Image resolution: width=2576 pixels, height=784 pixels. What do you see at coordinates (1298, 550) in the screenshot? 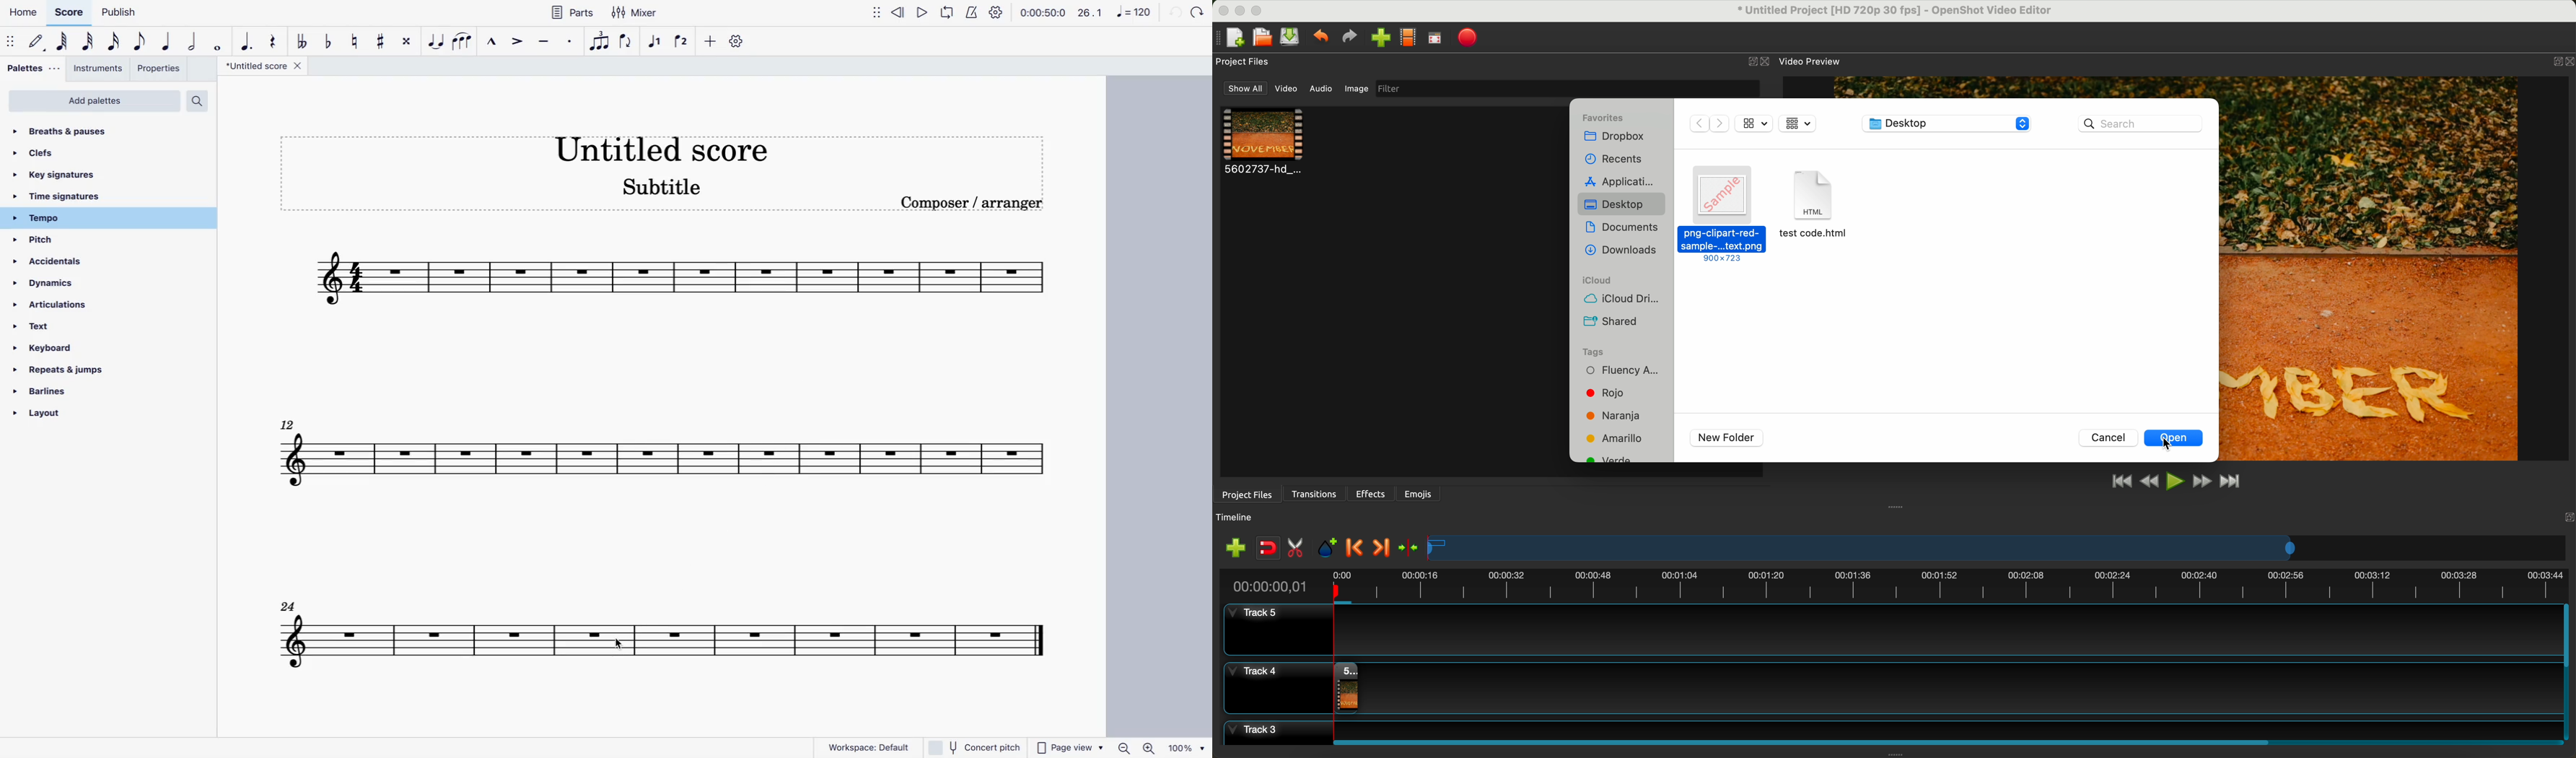
I see `enable razor` at bounding box center [1298, 550].